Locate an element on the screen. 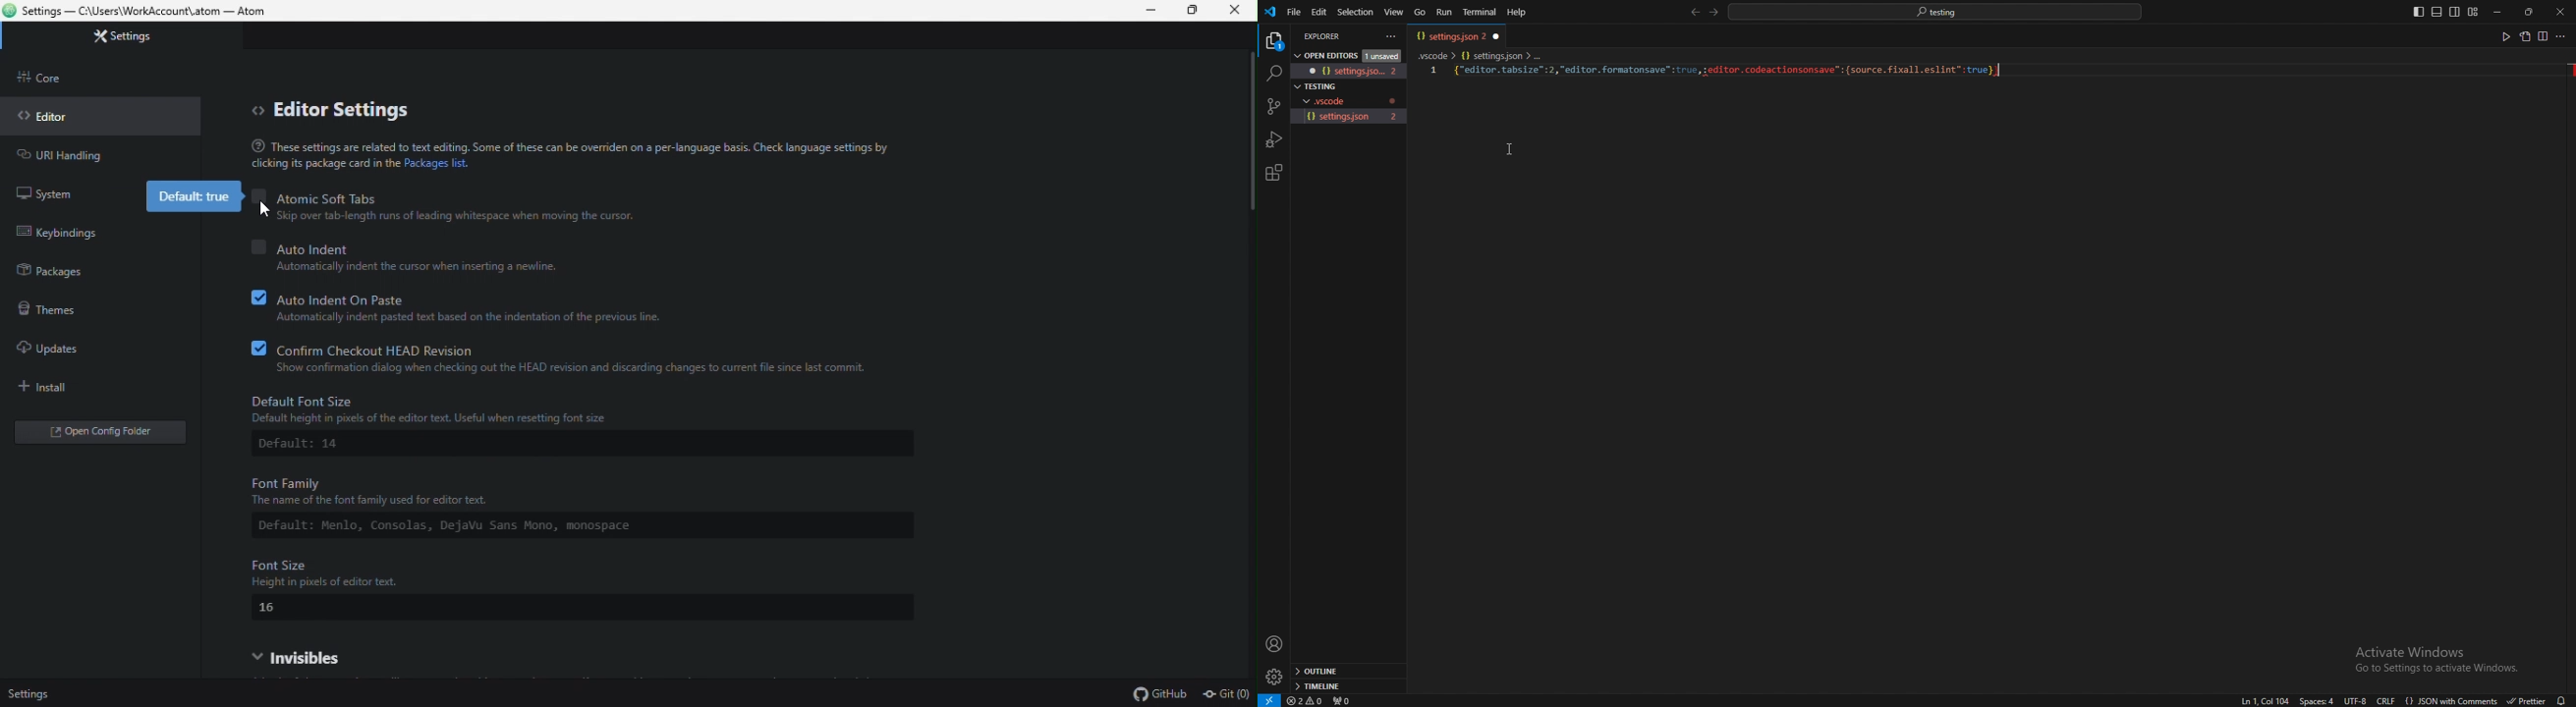  Default: Menlo, Consolas, DejaVu Sans Mono, monospace is located at coordinates (572, 526).